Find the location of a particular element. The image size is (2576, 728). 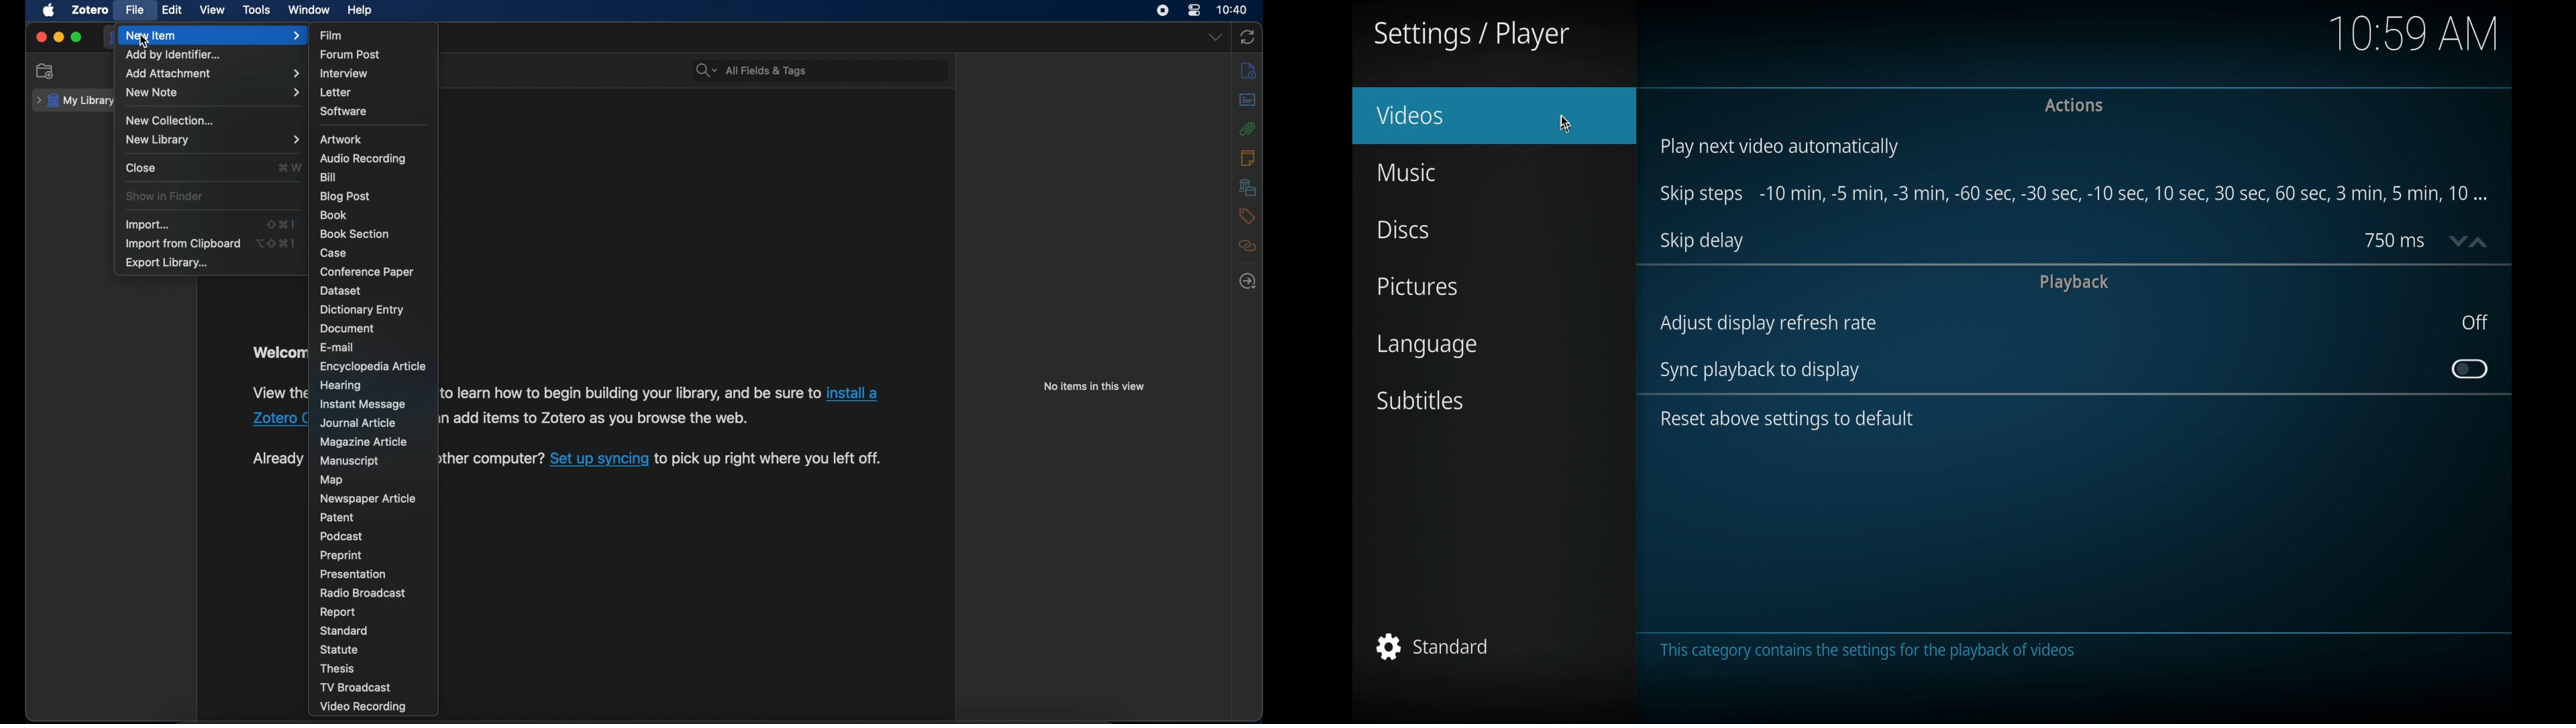

subtitles is located at coordinates (1421, 401).